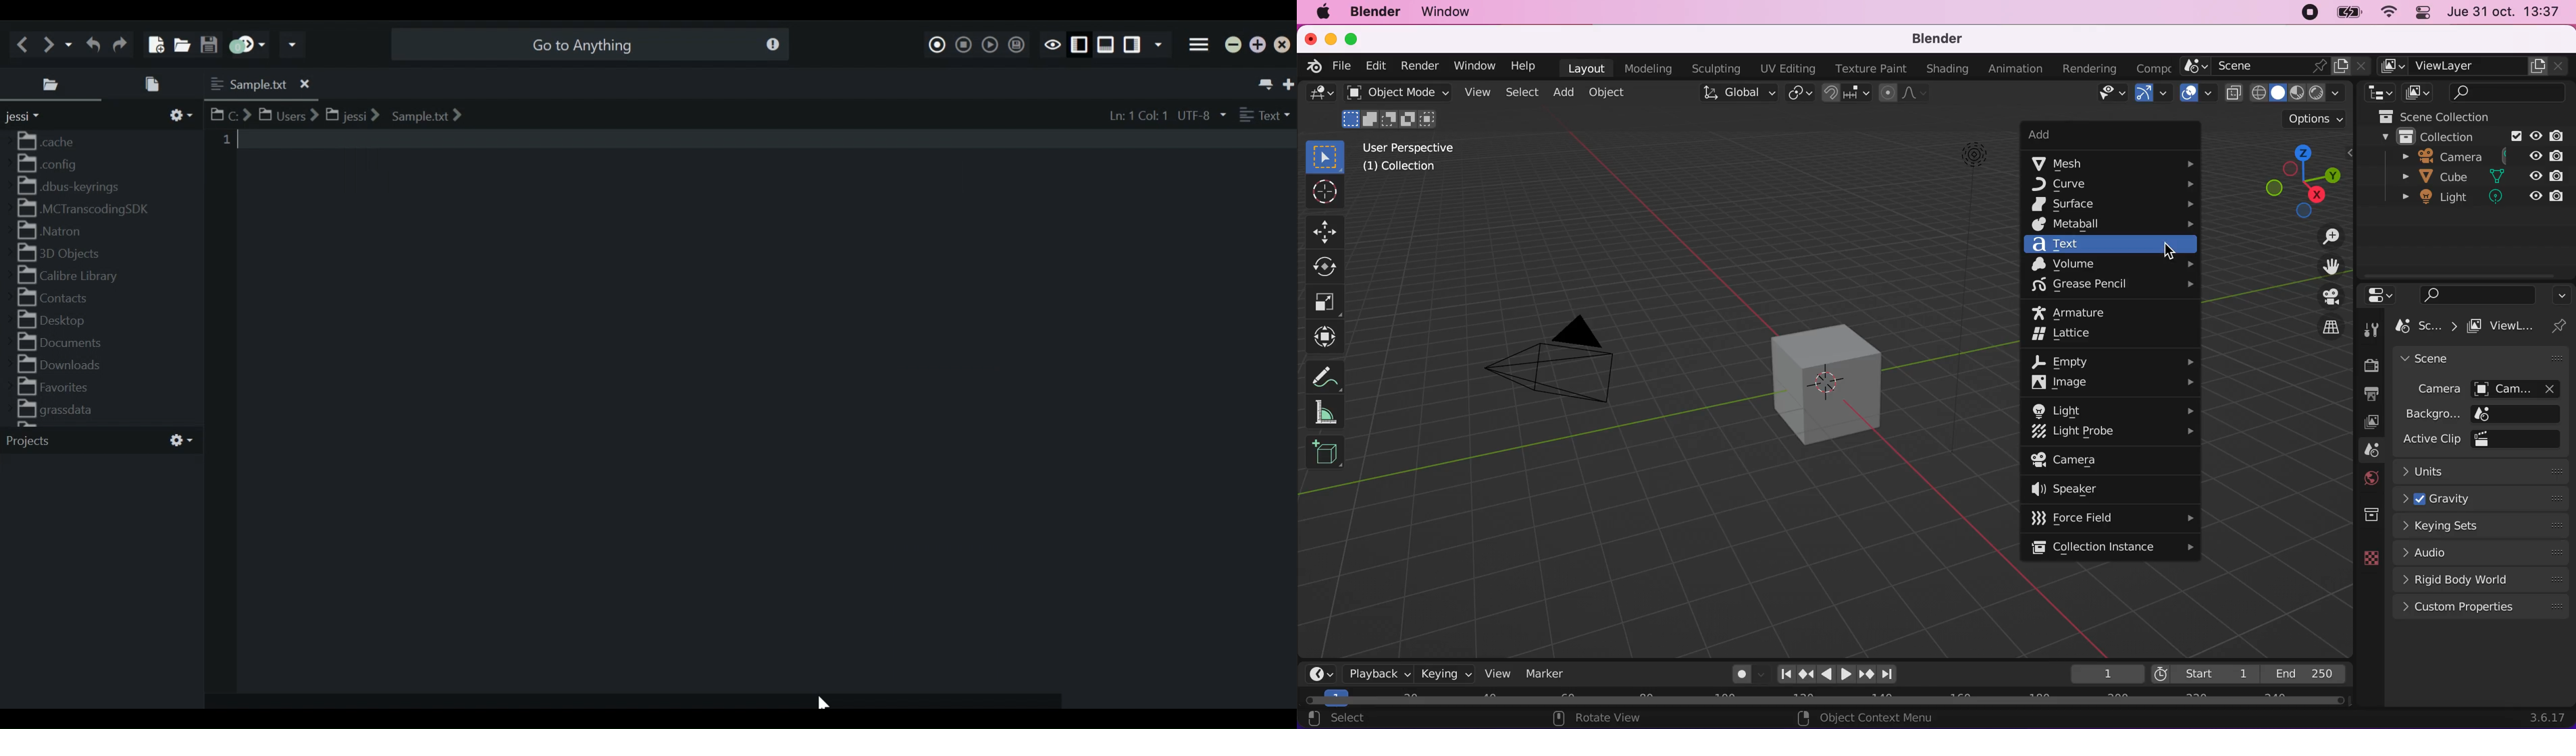  What do you see at coordinates (749, 404) in the screenshot?
I see `interface` at bounding box center [749, 404].